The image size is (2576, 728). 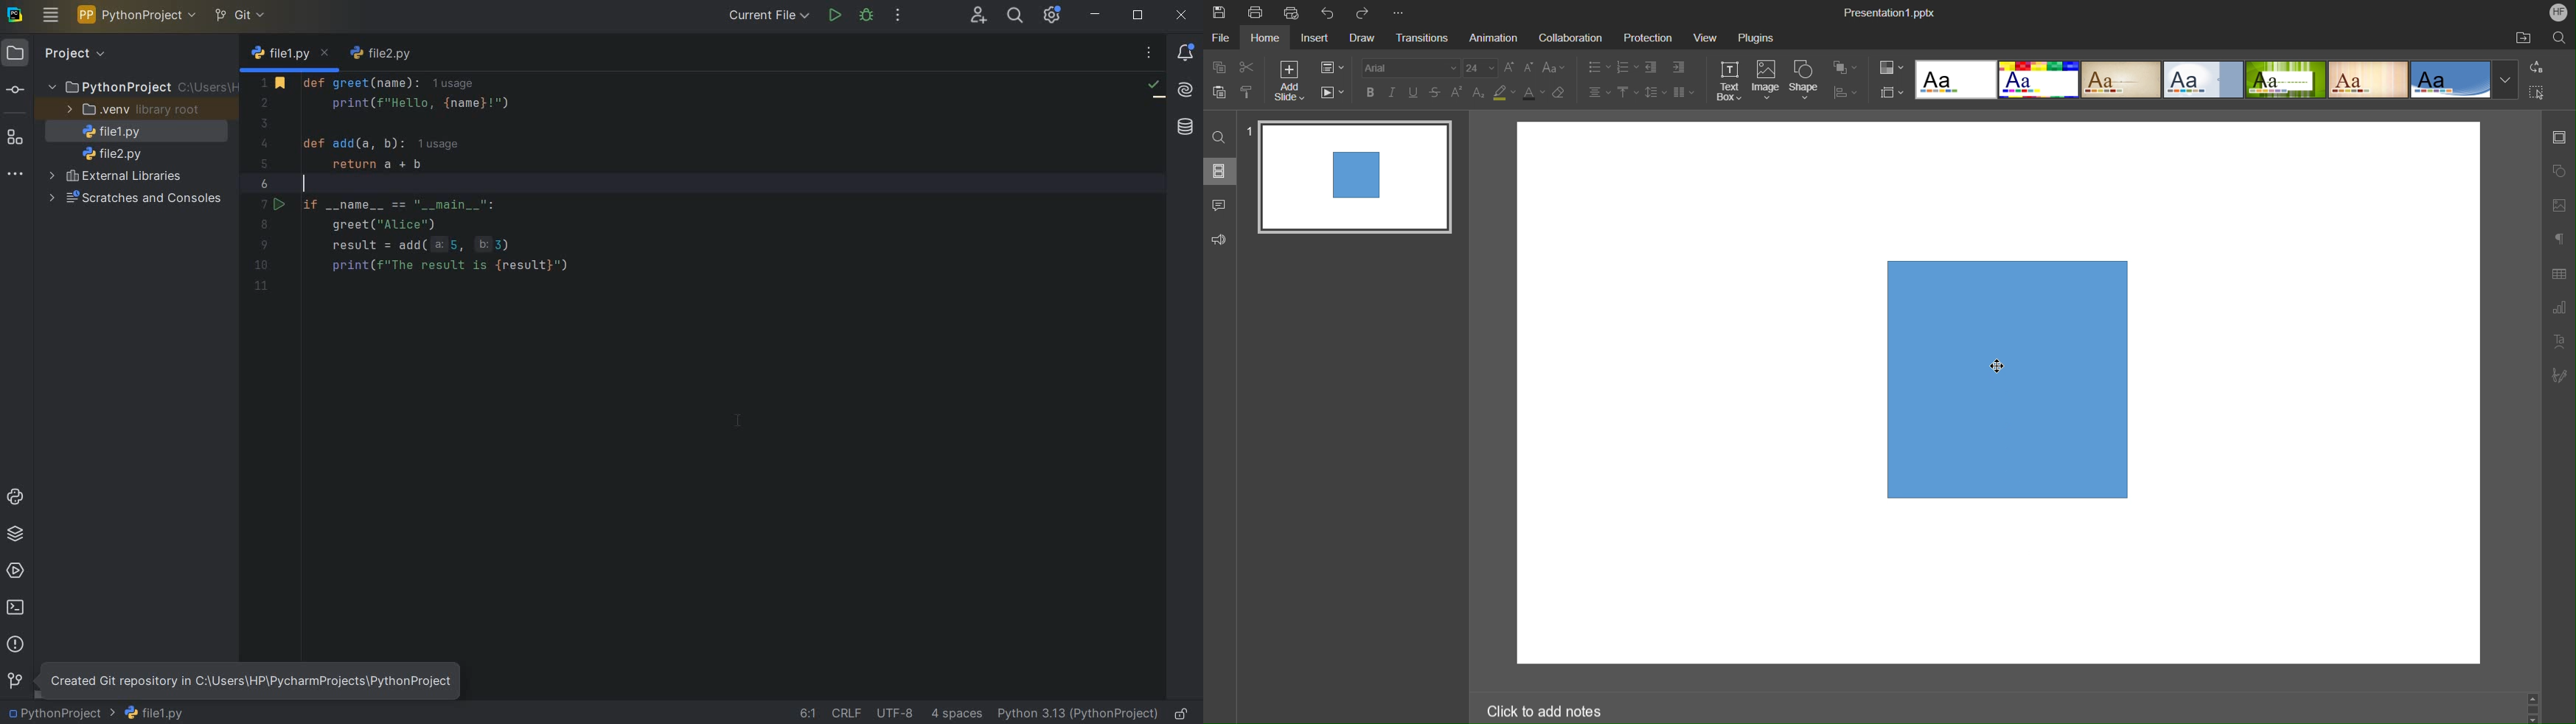 What do you see at coordinates (15, 497) in the screenshot?
I see `python console` at bounding box center [15, 497].